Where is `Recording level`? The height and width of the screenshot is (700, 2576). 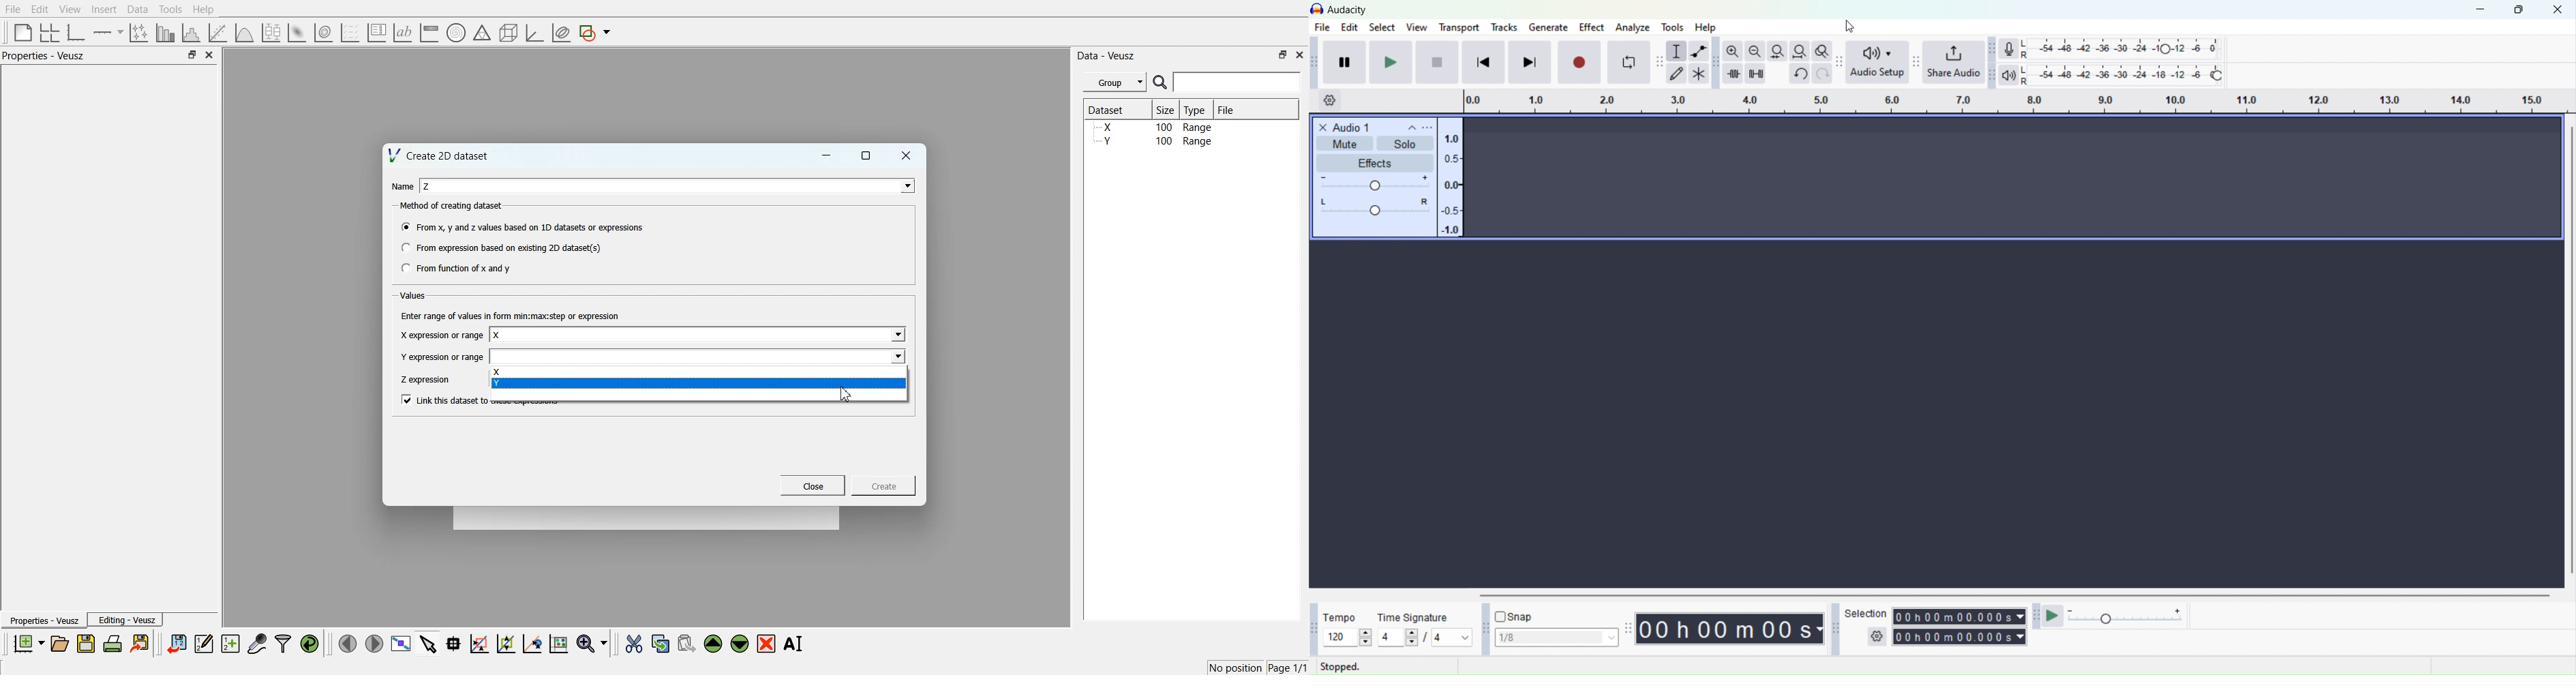 Recording level is located at coordinates (2121, 48).